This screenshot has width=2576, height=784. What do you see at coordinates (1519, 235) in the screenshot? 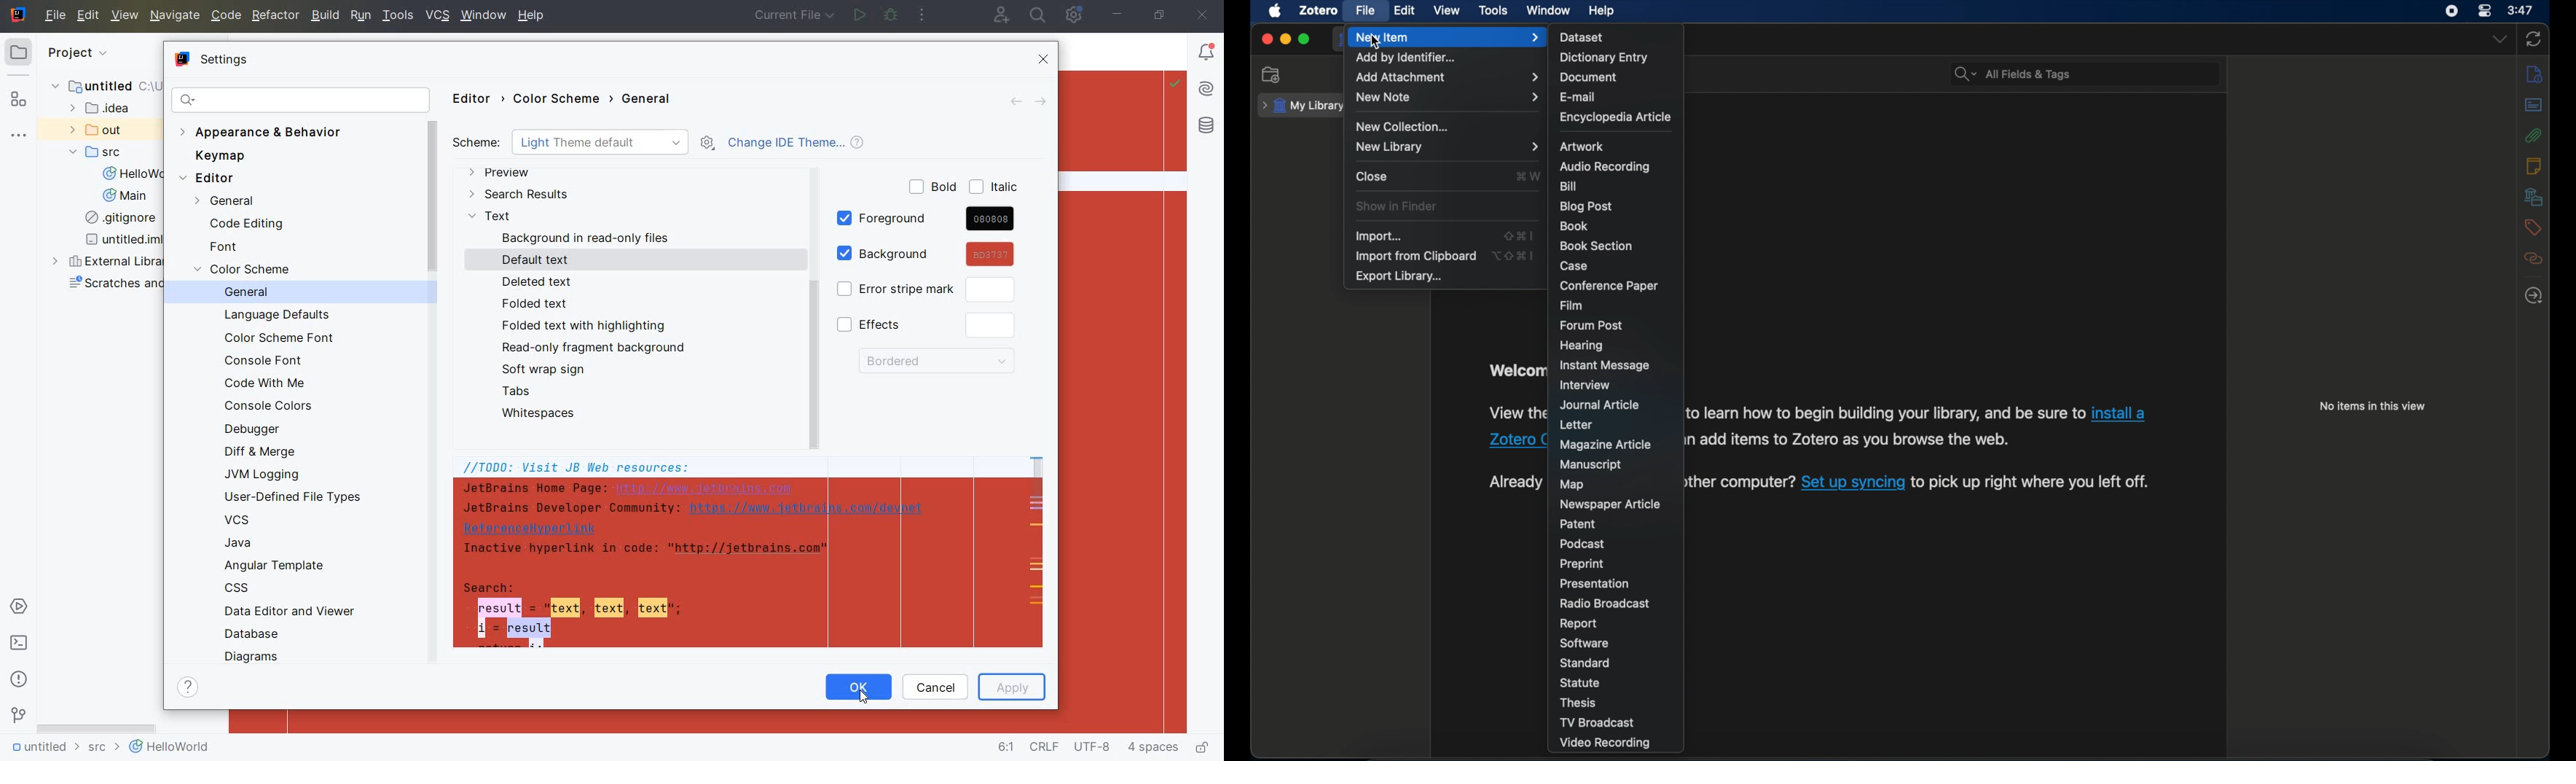
I see `shortcut` at bounding box center [1519, 235].